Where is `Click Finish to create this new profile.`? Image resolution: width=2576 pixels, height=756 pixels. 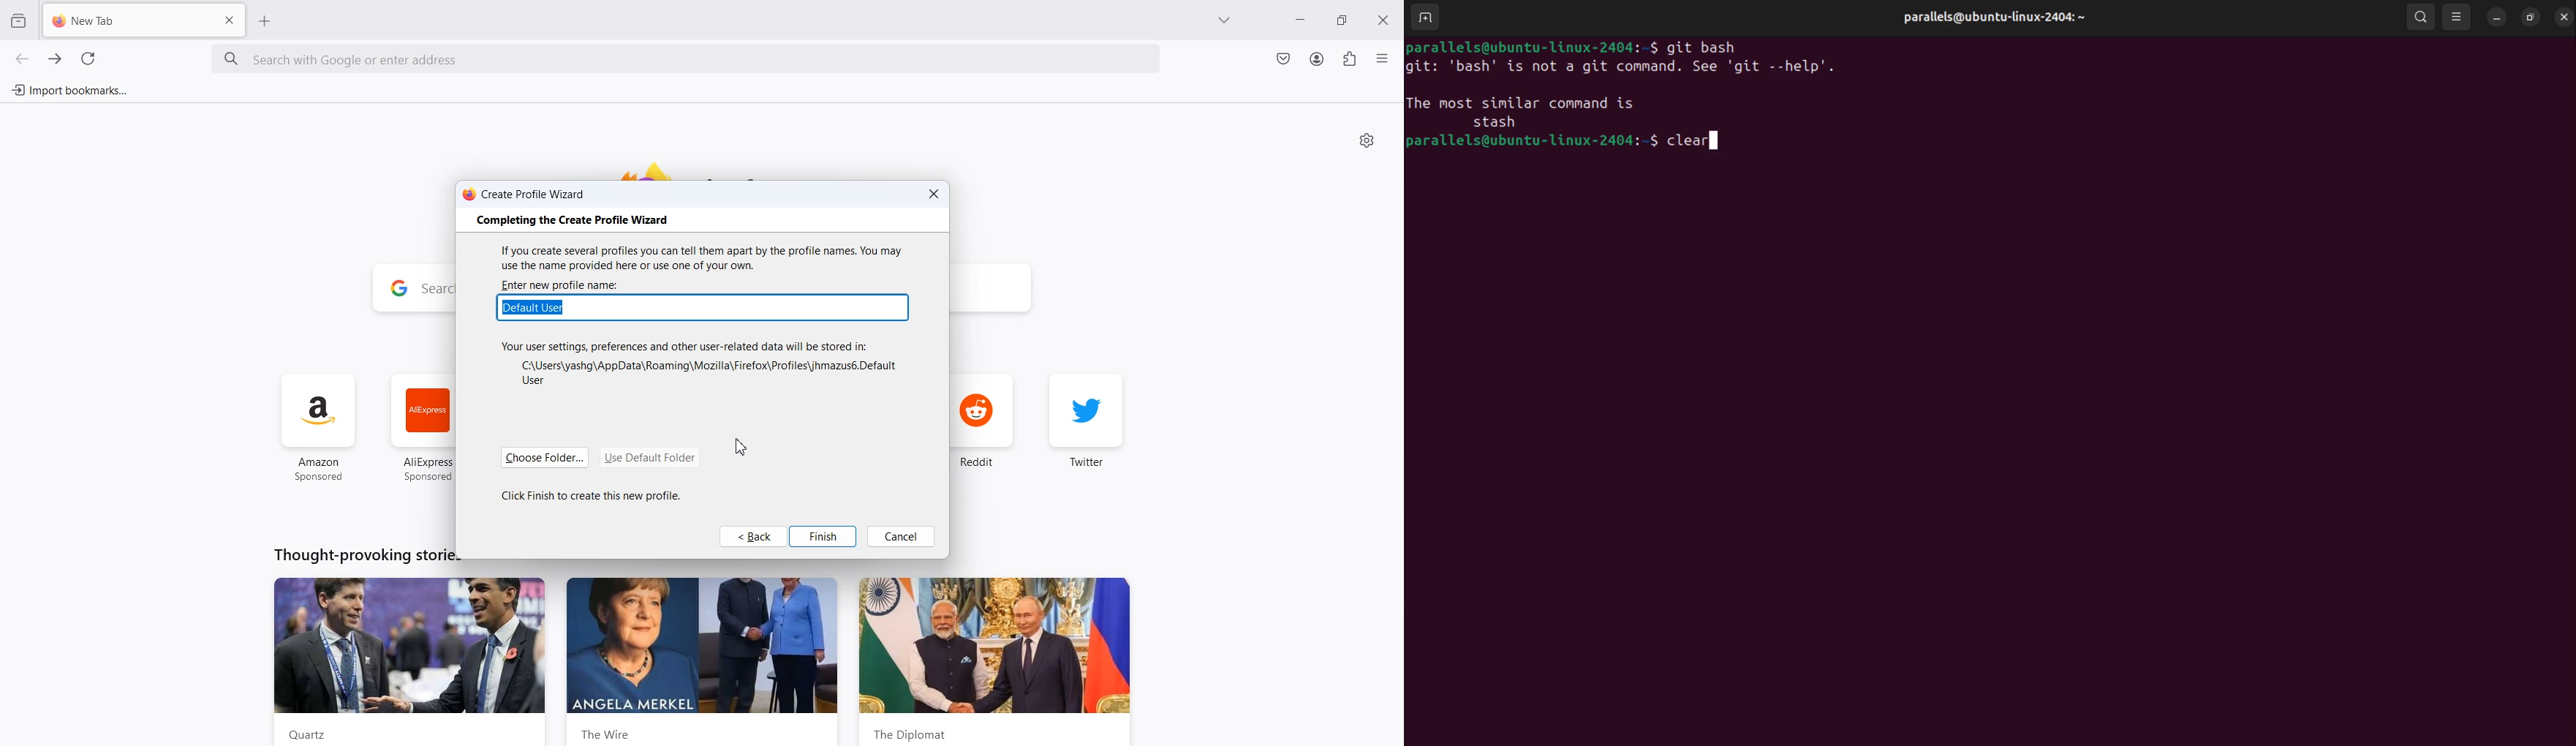
Click Finish to create this new profile. is located at coordinates (587, 497).